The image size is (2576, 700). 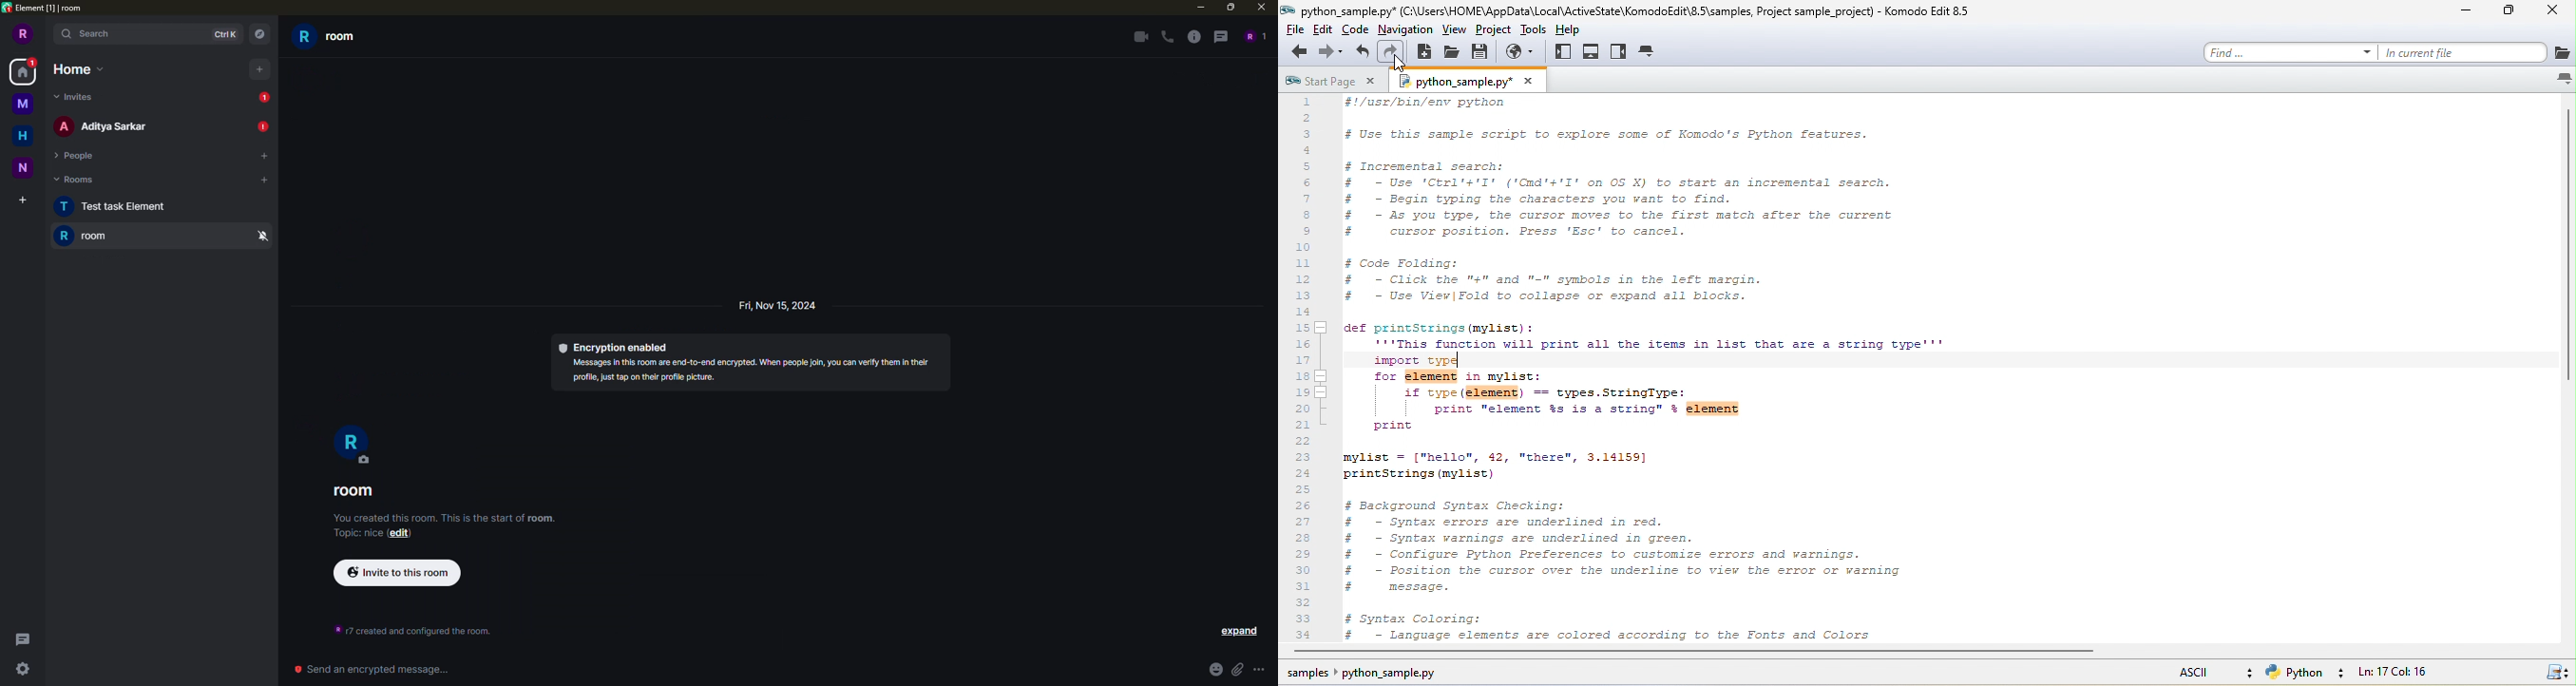 What do you see at coordinates (1242, 633) in the screenshot?
I see `expand` at bounding box center [1242, 633].